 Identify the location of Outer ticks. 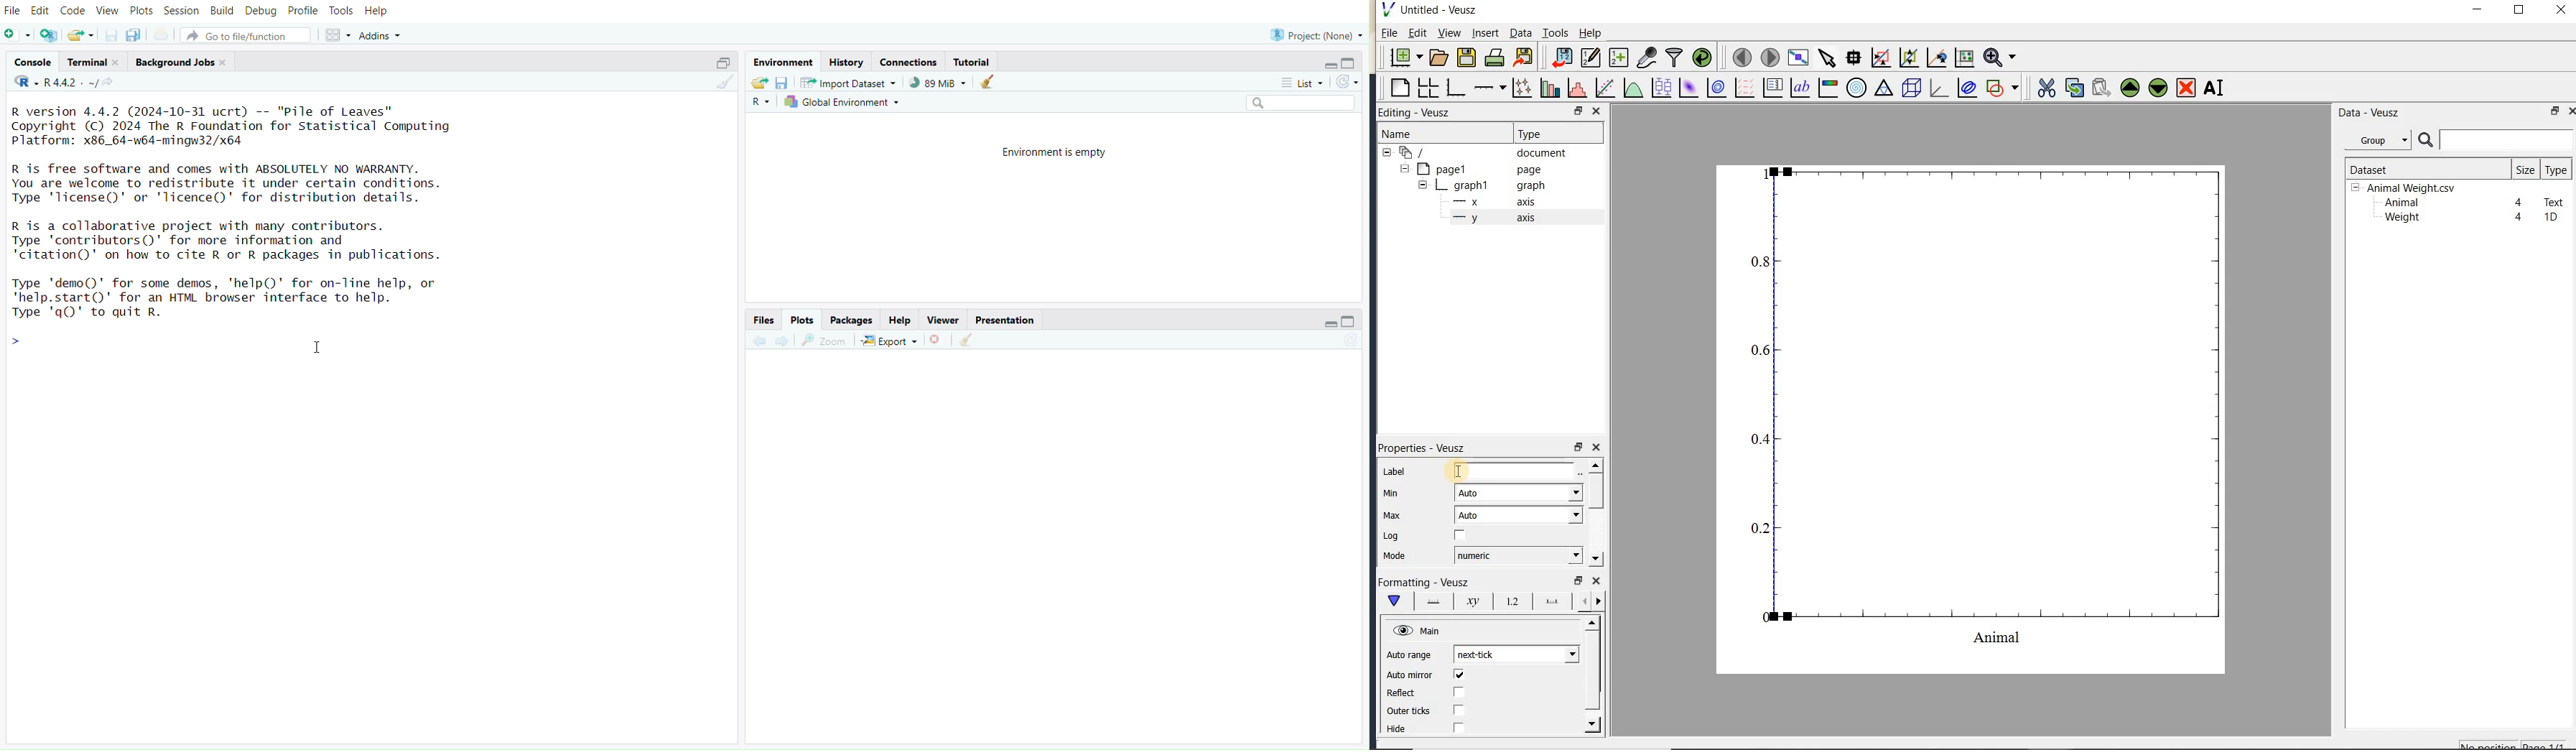
(1410, 710).